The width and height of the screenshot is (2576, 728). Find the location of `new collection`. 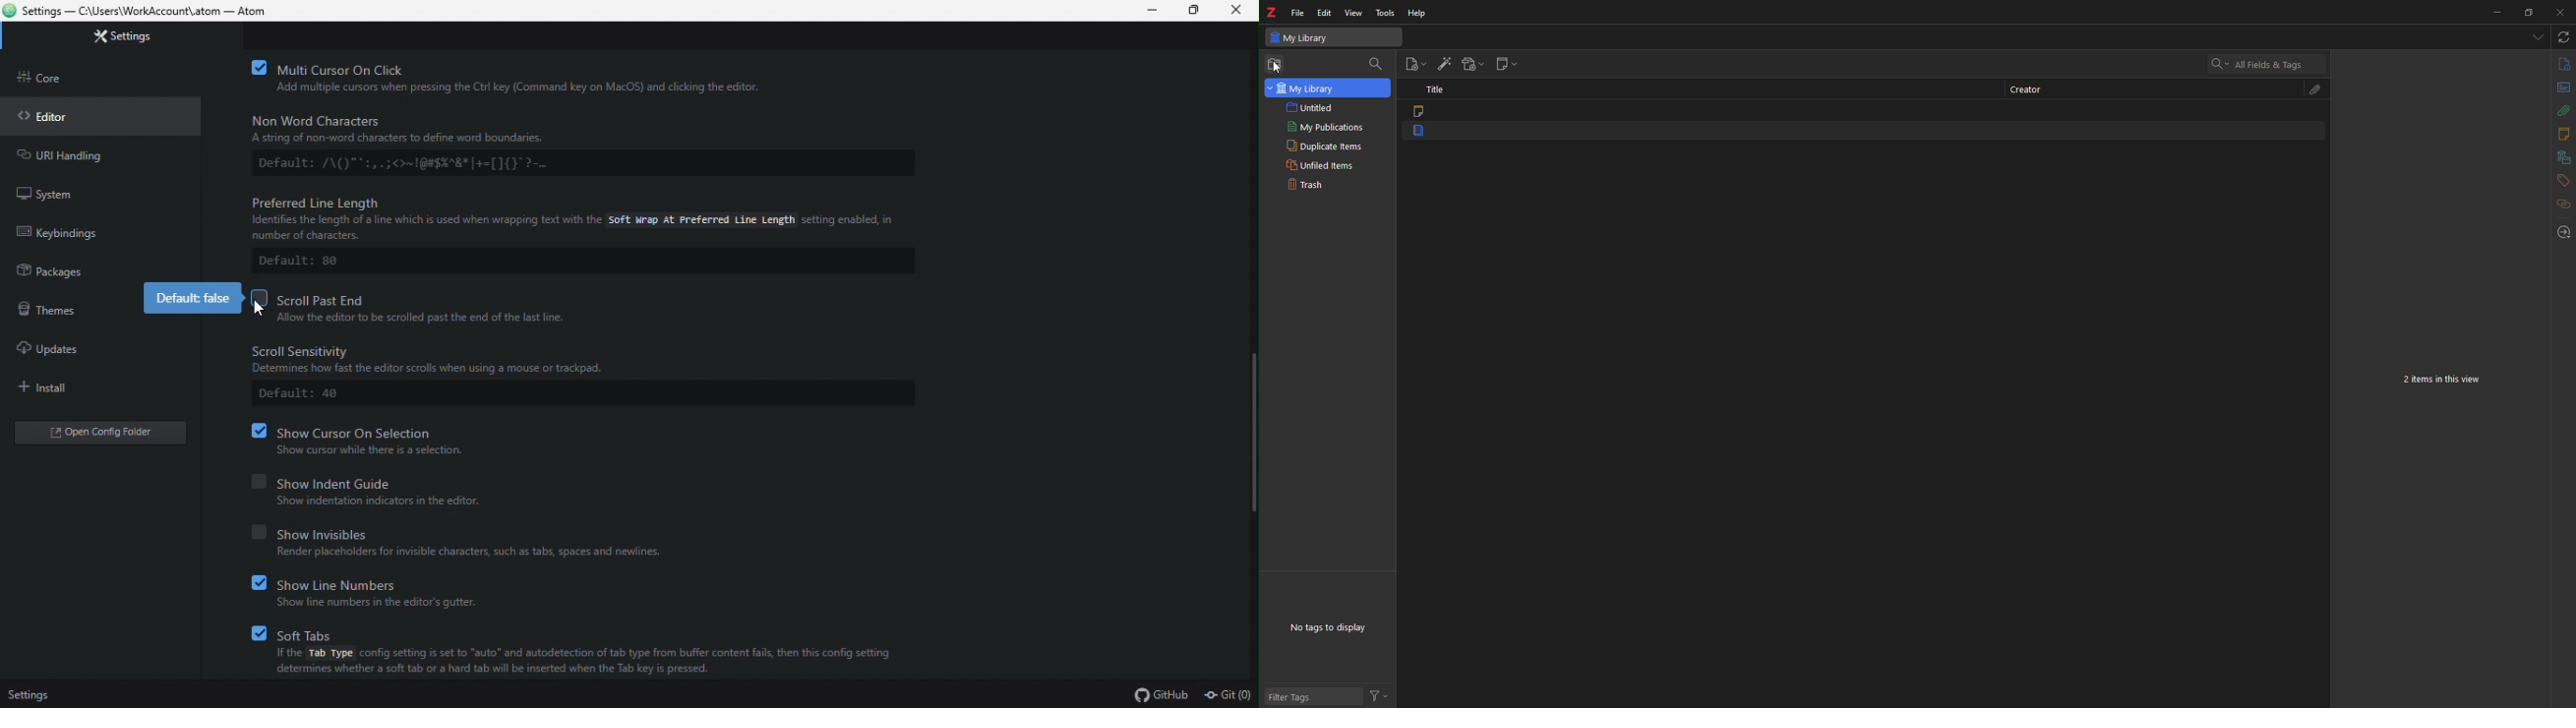

new collection is located at coordinates (1277, 64).